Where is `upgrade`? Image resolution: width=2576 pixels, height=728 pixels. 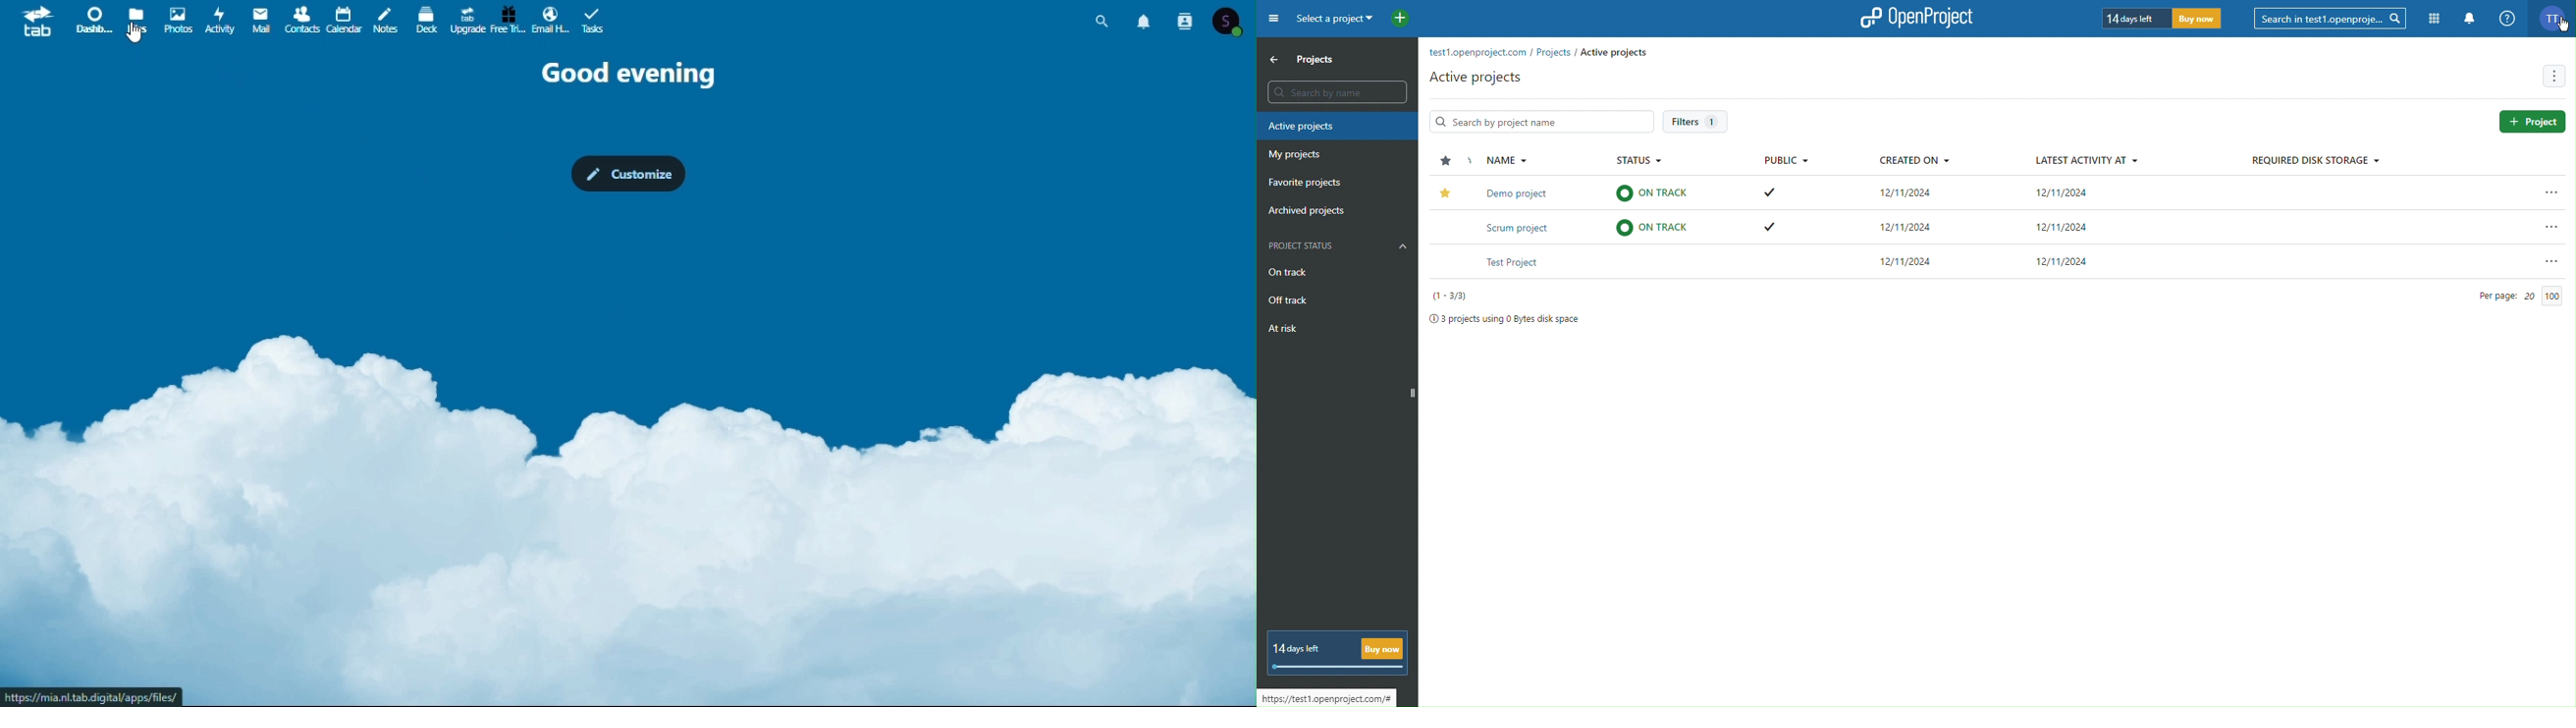 upgrade is located at coordinates (465, 19).